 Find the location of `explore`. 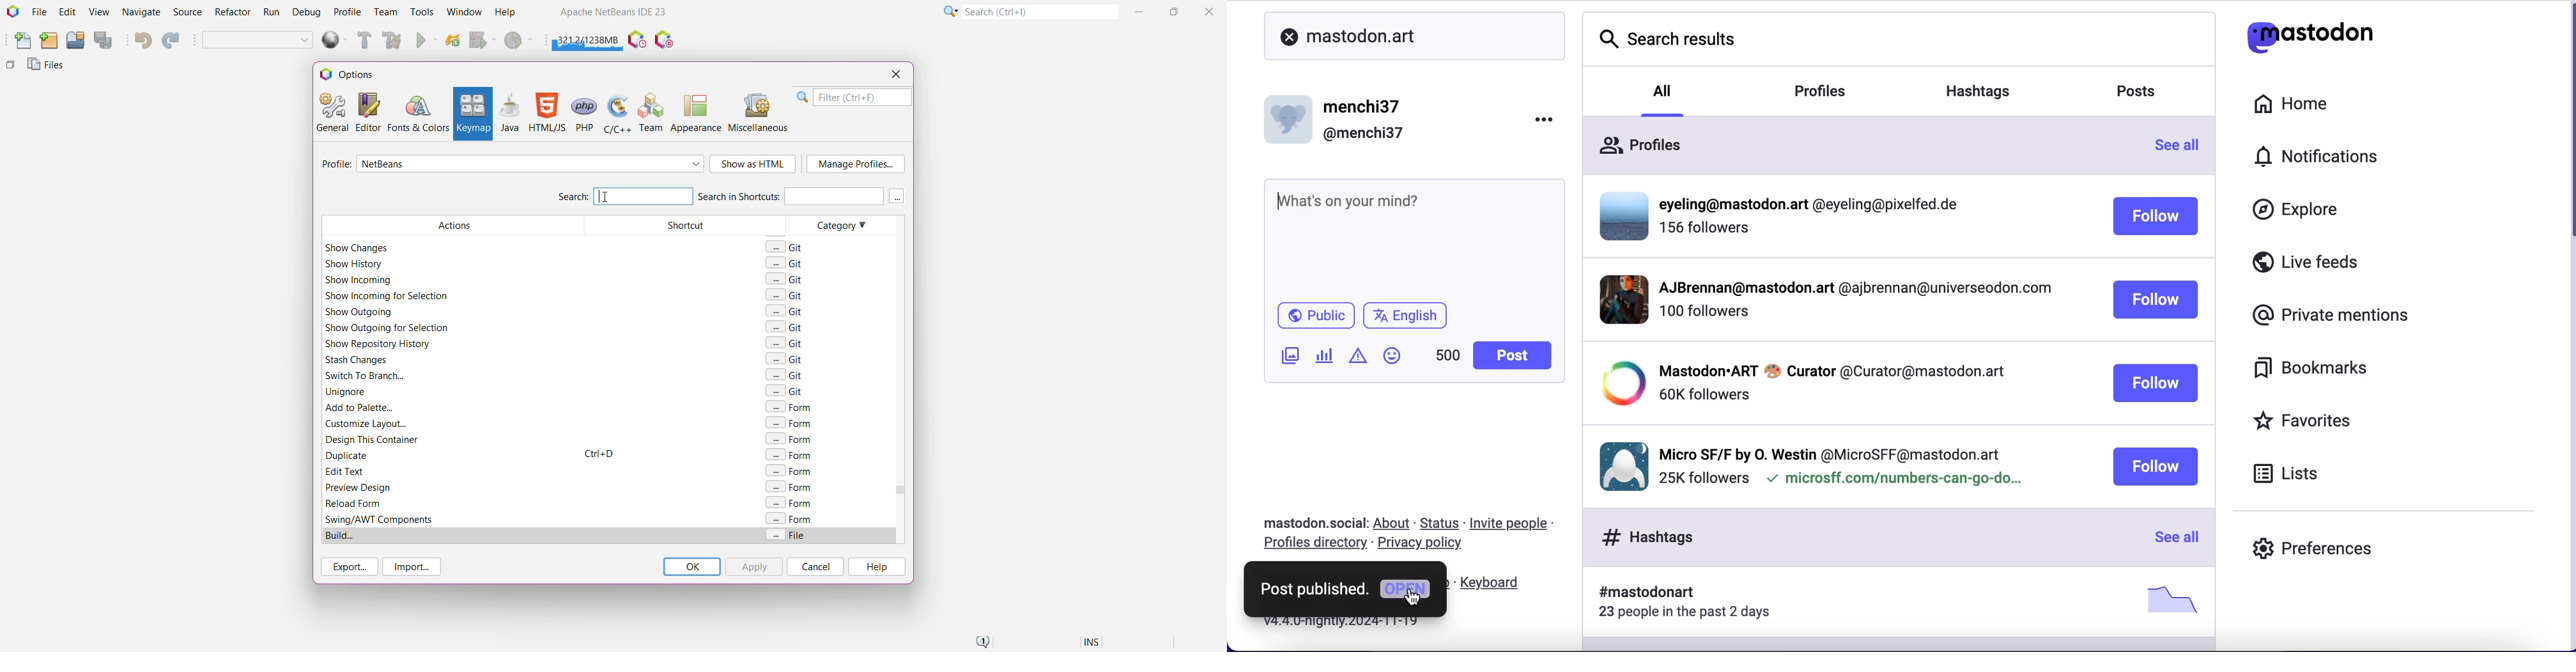

explore is located at coordinates (2295, 210).